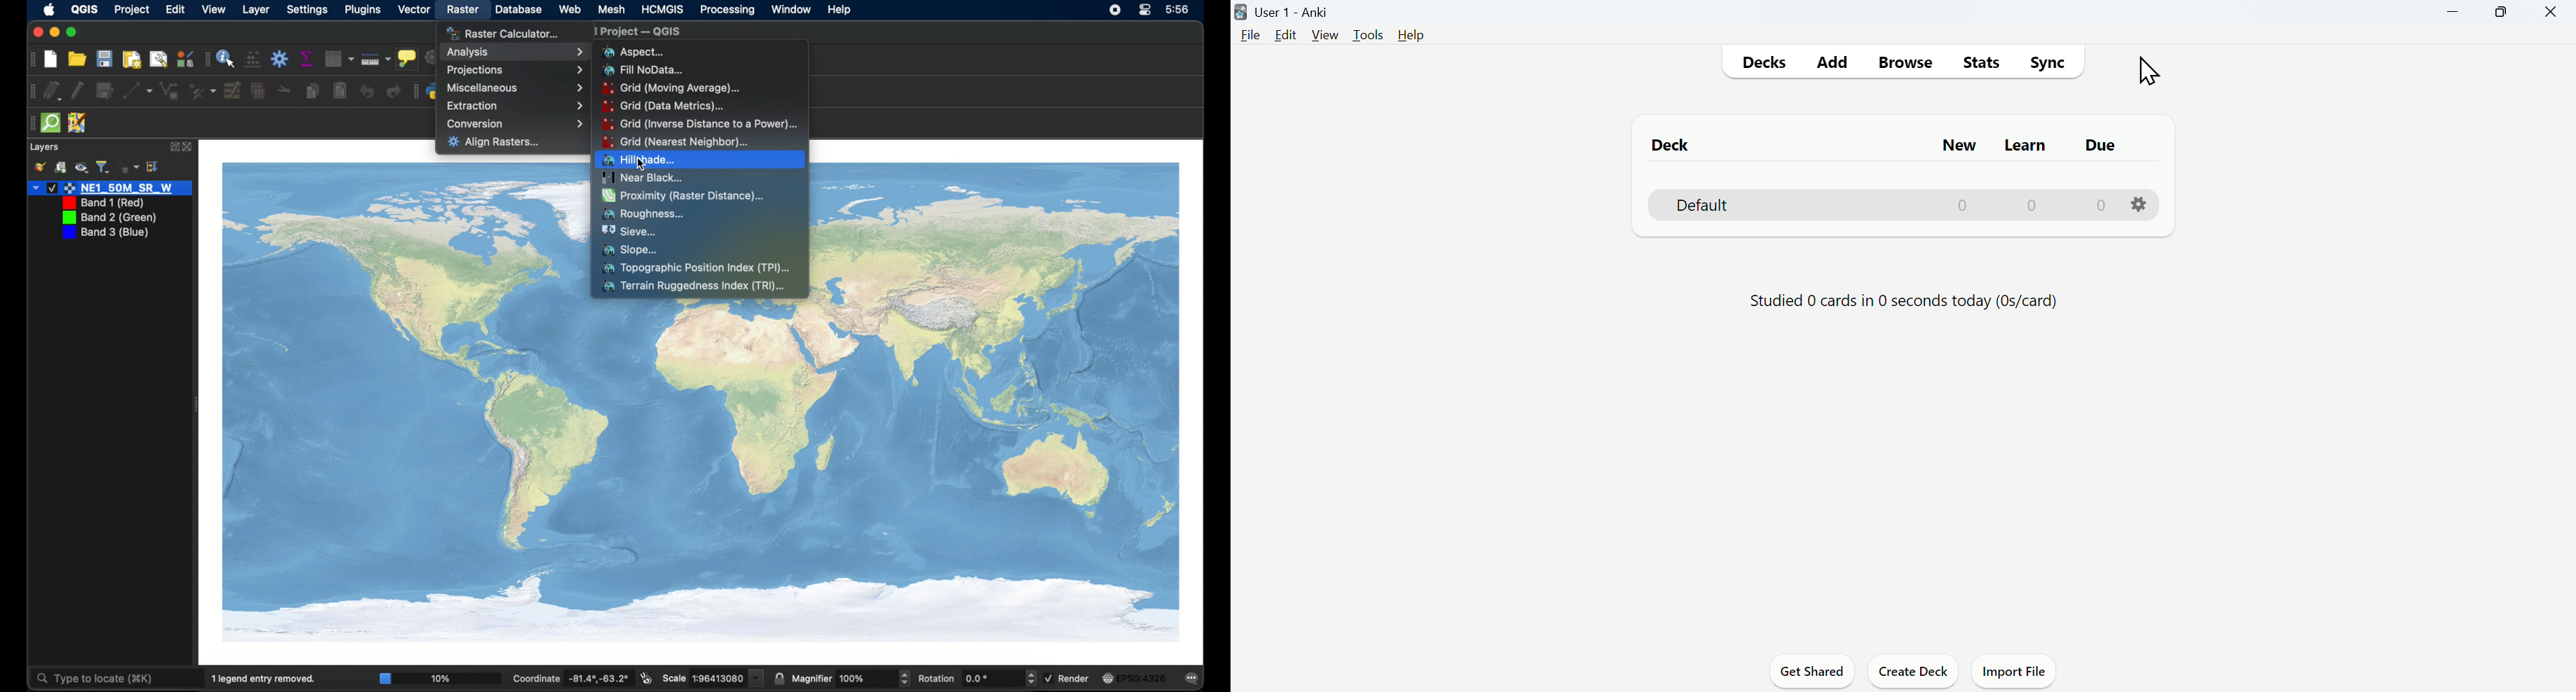 The width and height of the screenshot is (2576, 700). I want to click on control center, so click(1146, 11).